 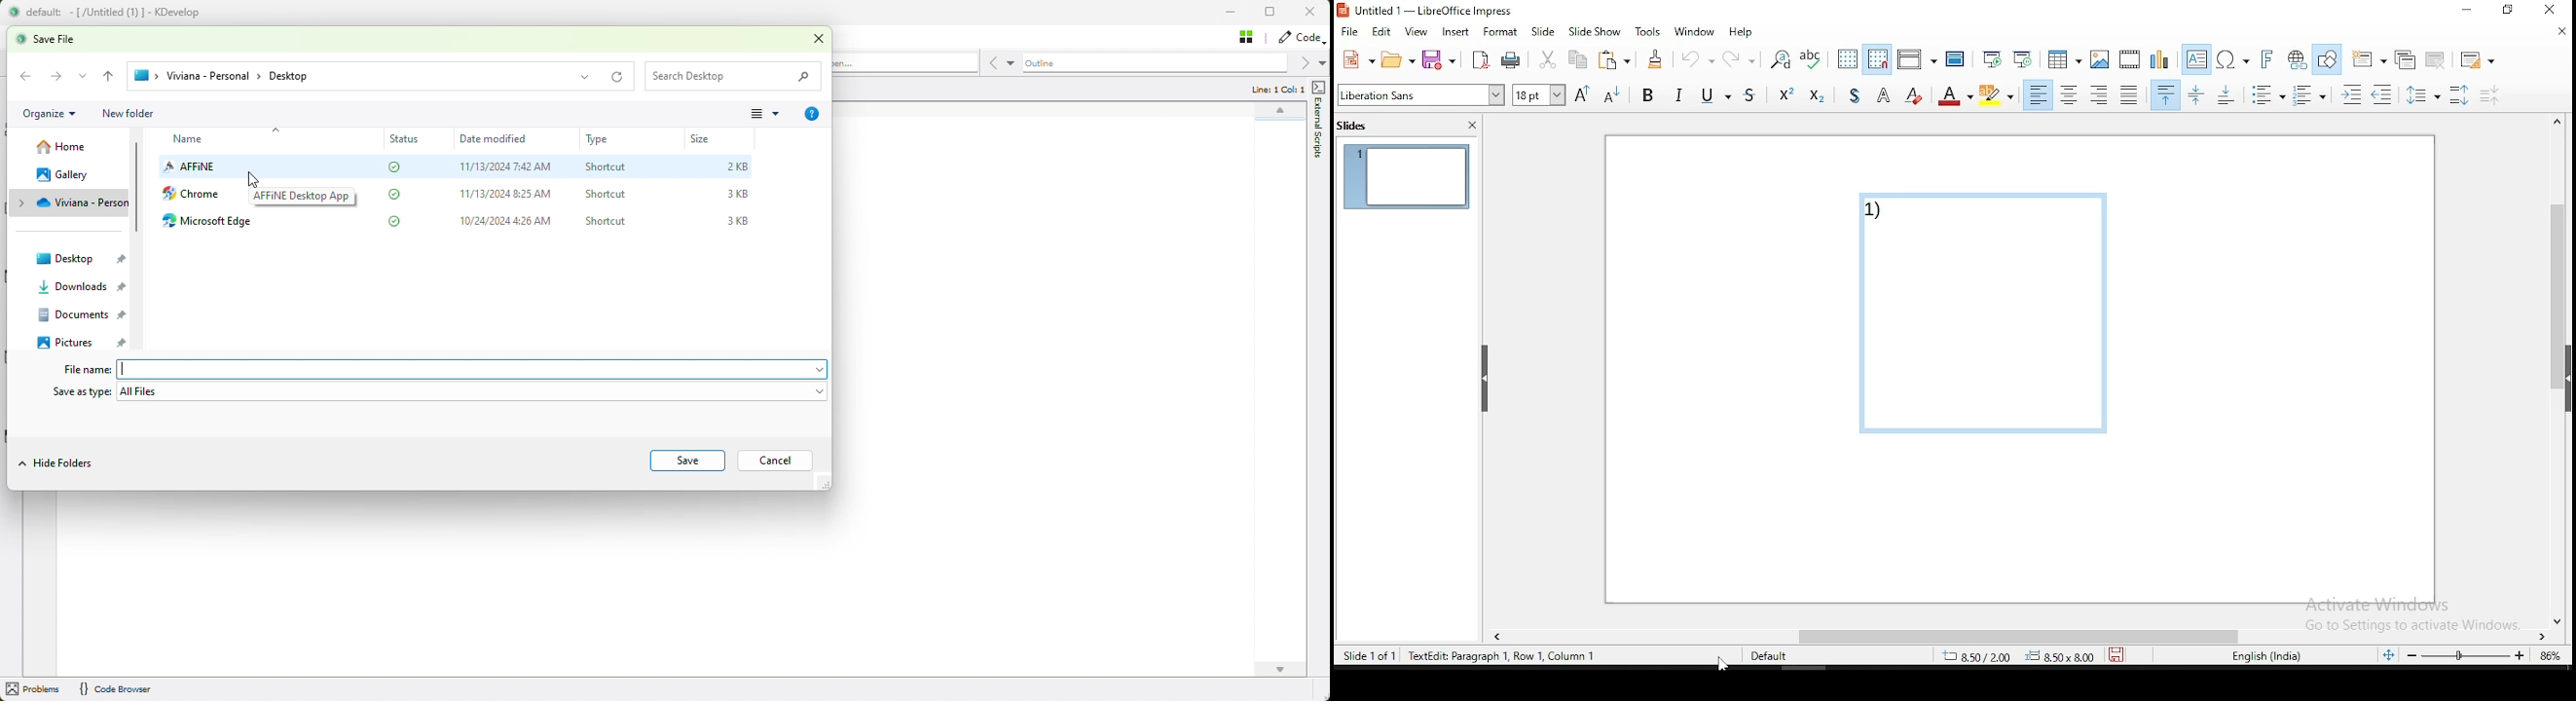 I want to click on 11/13/2024 7:42 AM, so click(x=508, y=167).